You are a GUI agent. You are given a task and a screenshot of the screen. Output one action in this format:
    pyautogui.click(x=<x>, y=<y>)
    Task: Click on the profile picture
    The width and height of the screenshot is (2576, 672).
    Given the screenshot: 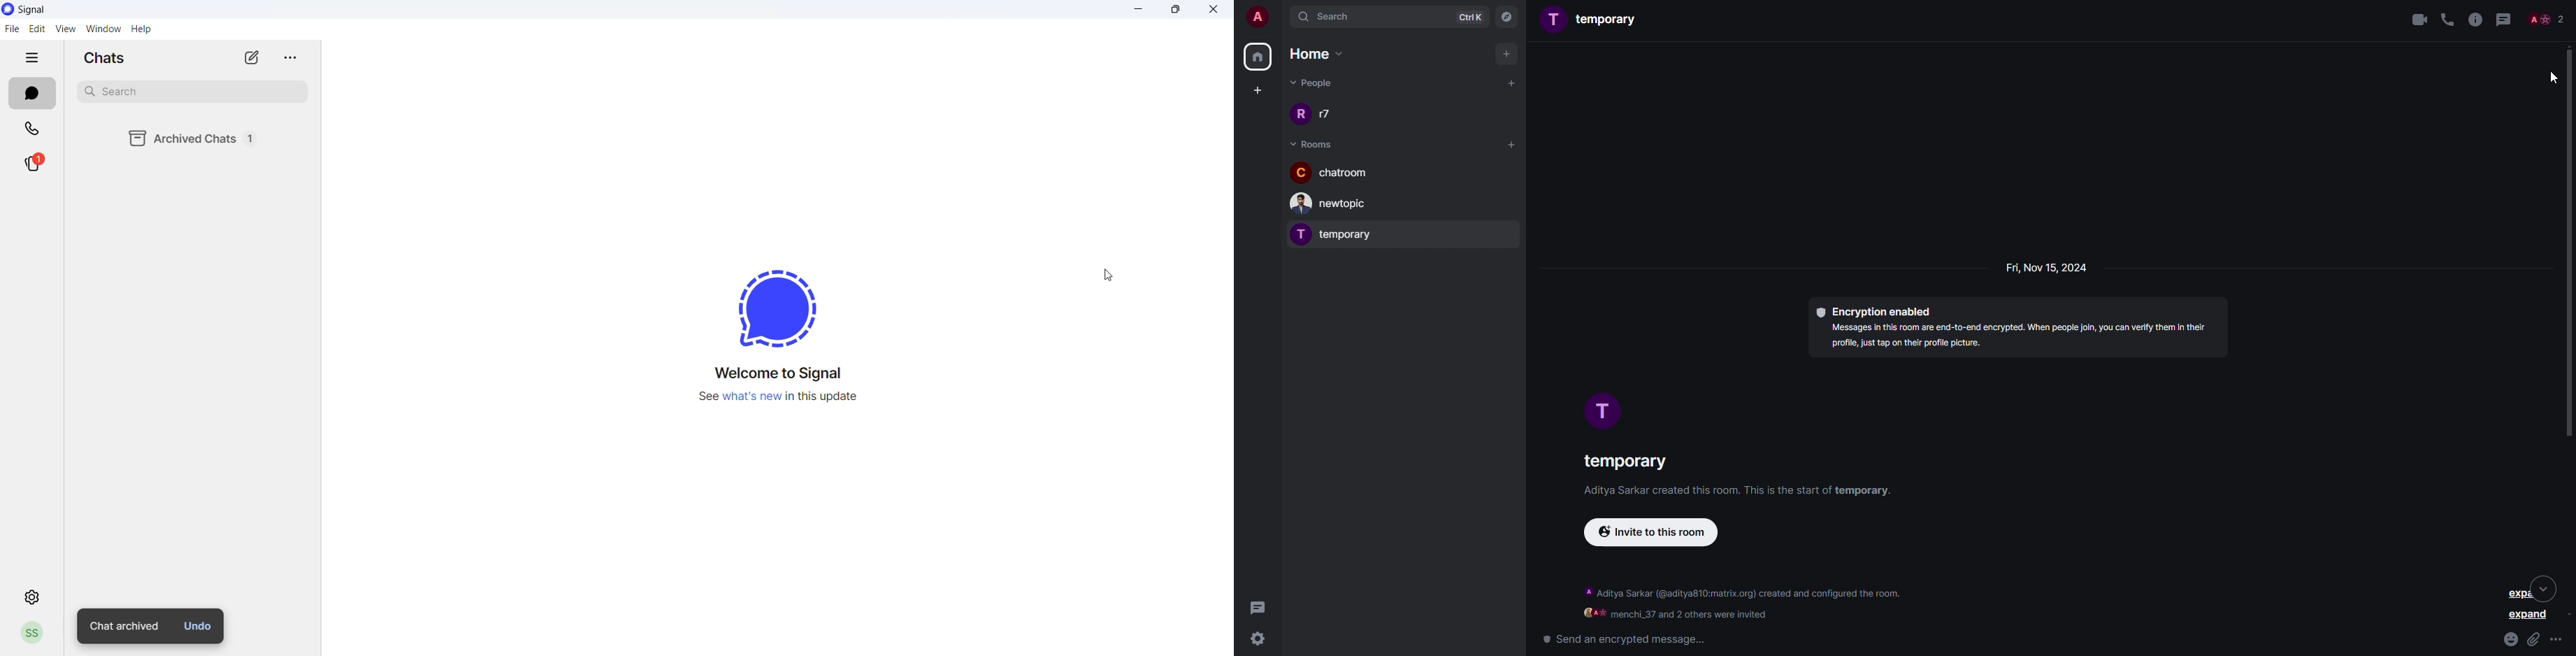 What is the action you would take?
    pyautogui.click(x=30, y=633)
    